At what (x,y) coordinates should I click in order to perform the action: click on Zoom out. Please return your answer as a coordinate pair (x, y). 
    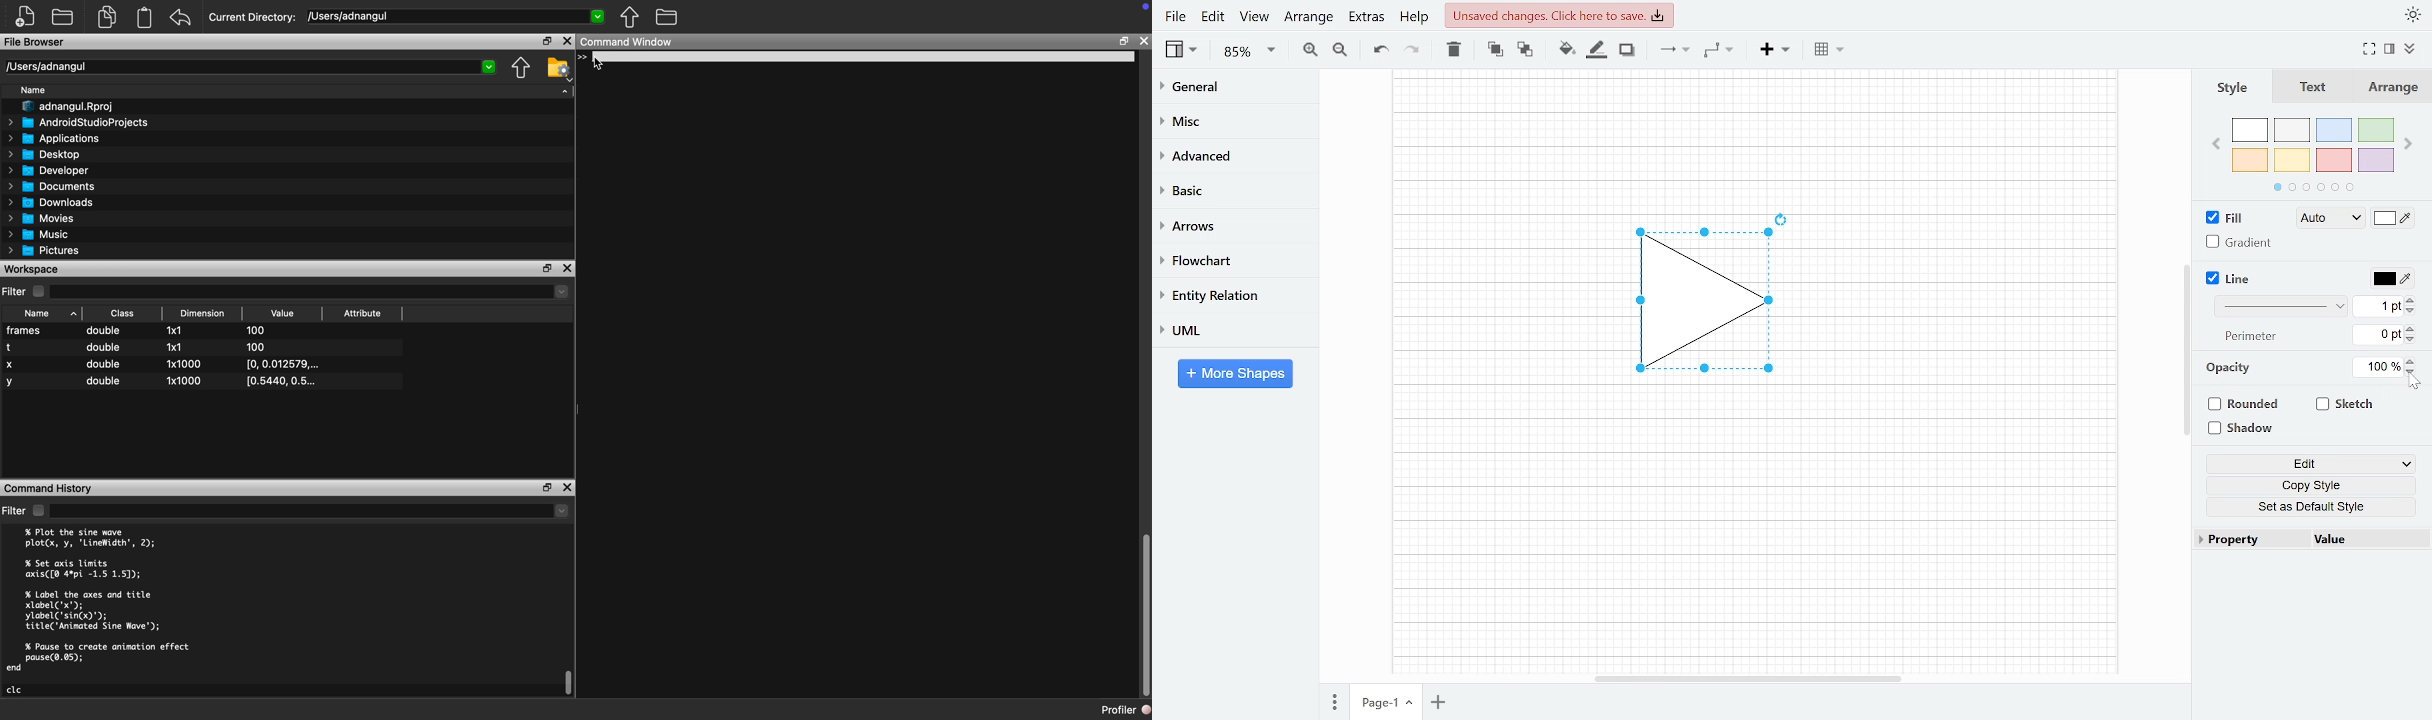
    Looking at the image, I should click on (1342, 49).